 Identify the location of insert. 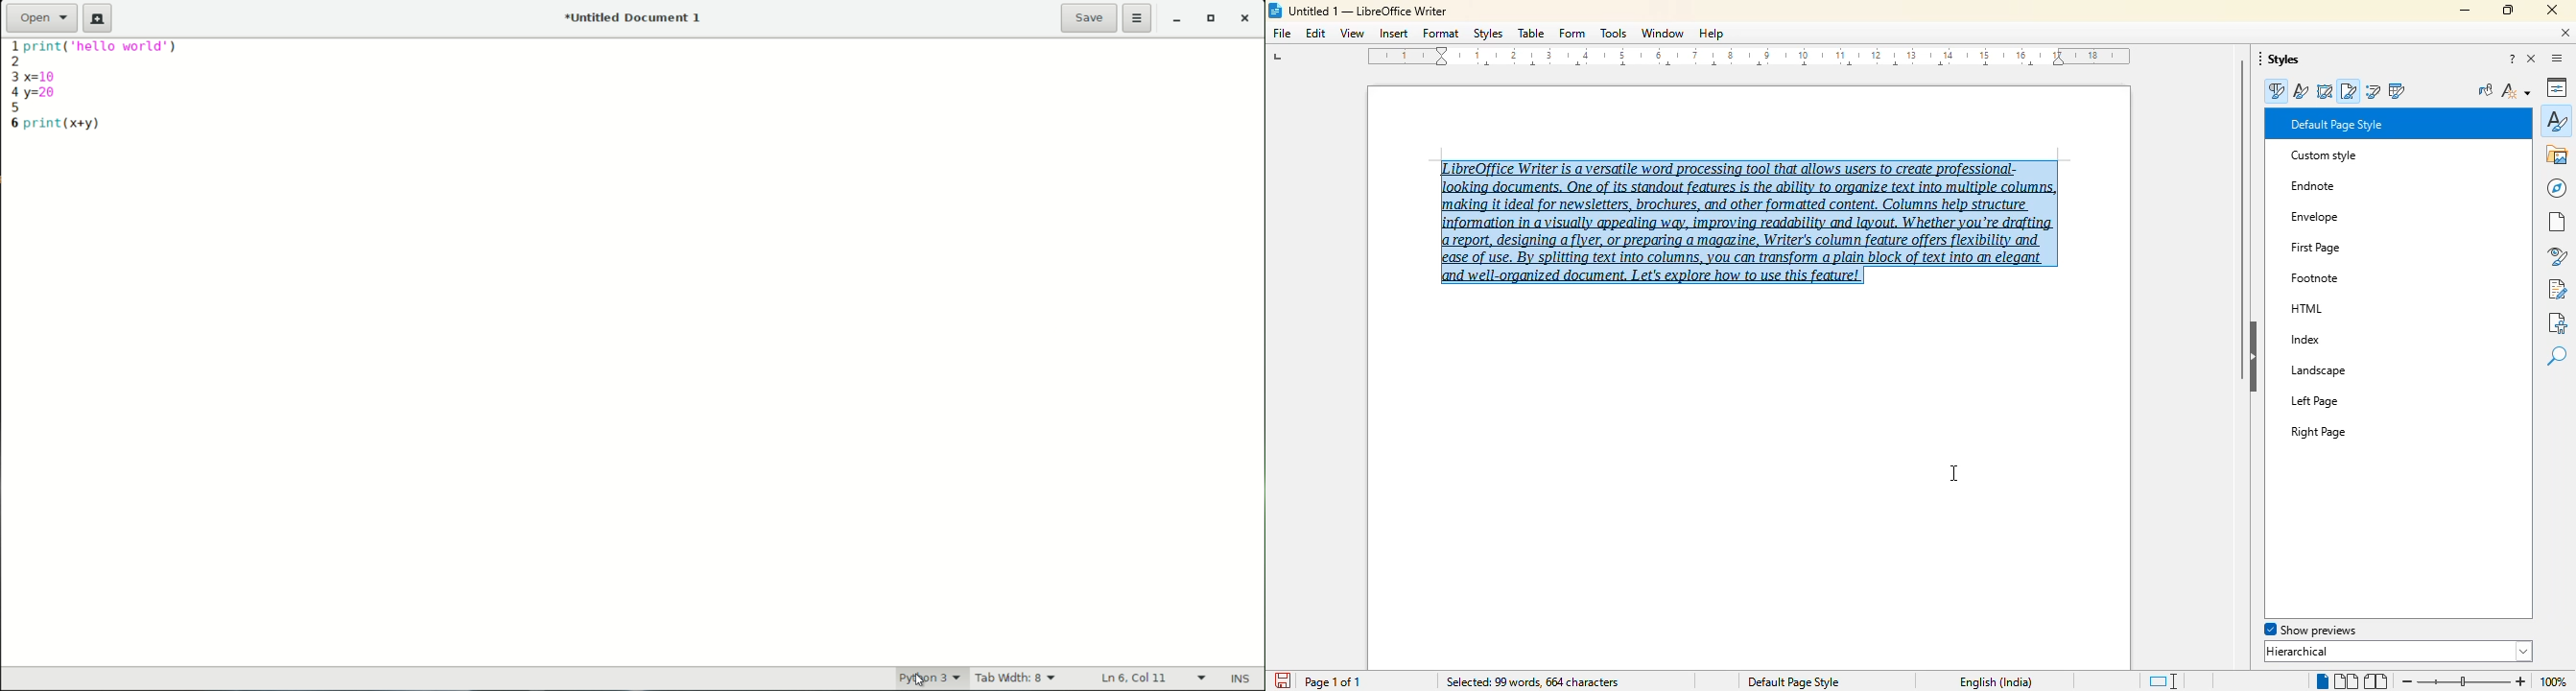
(1393, 34).